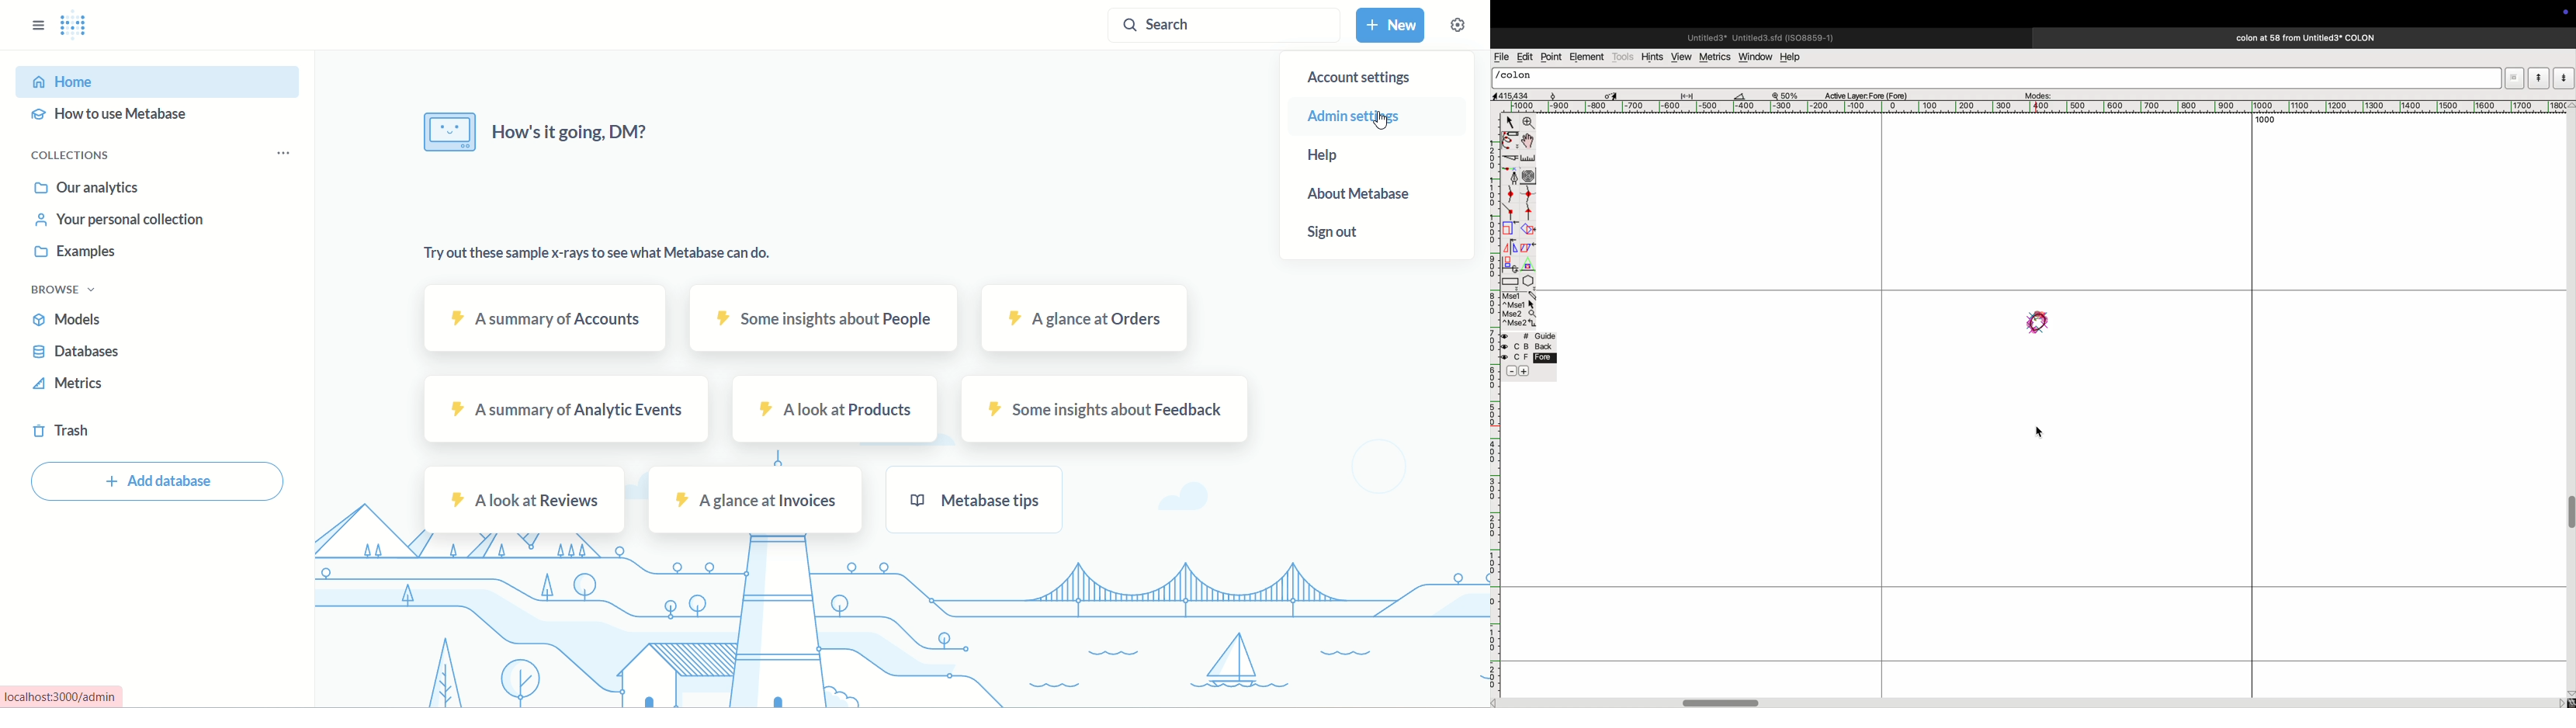 This screenshot has height=728, width=2576. Describe the element at coordinates (1529, 123) in the screenshot. I see `zoom` at that location.